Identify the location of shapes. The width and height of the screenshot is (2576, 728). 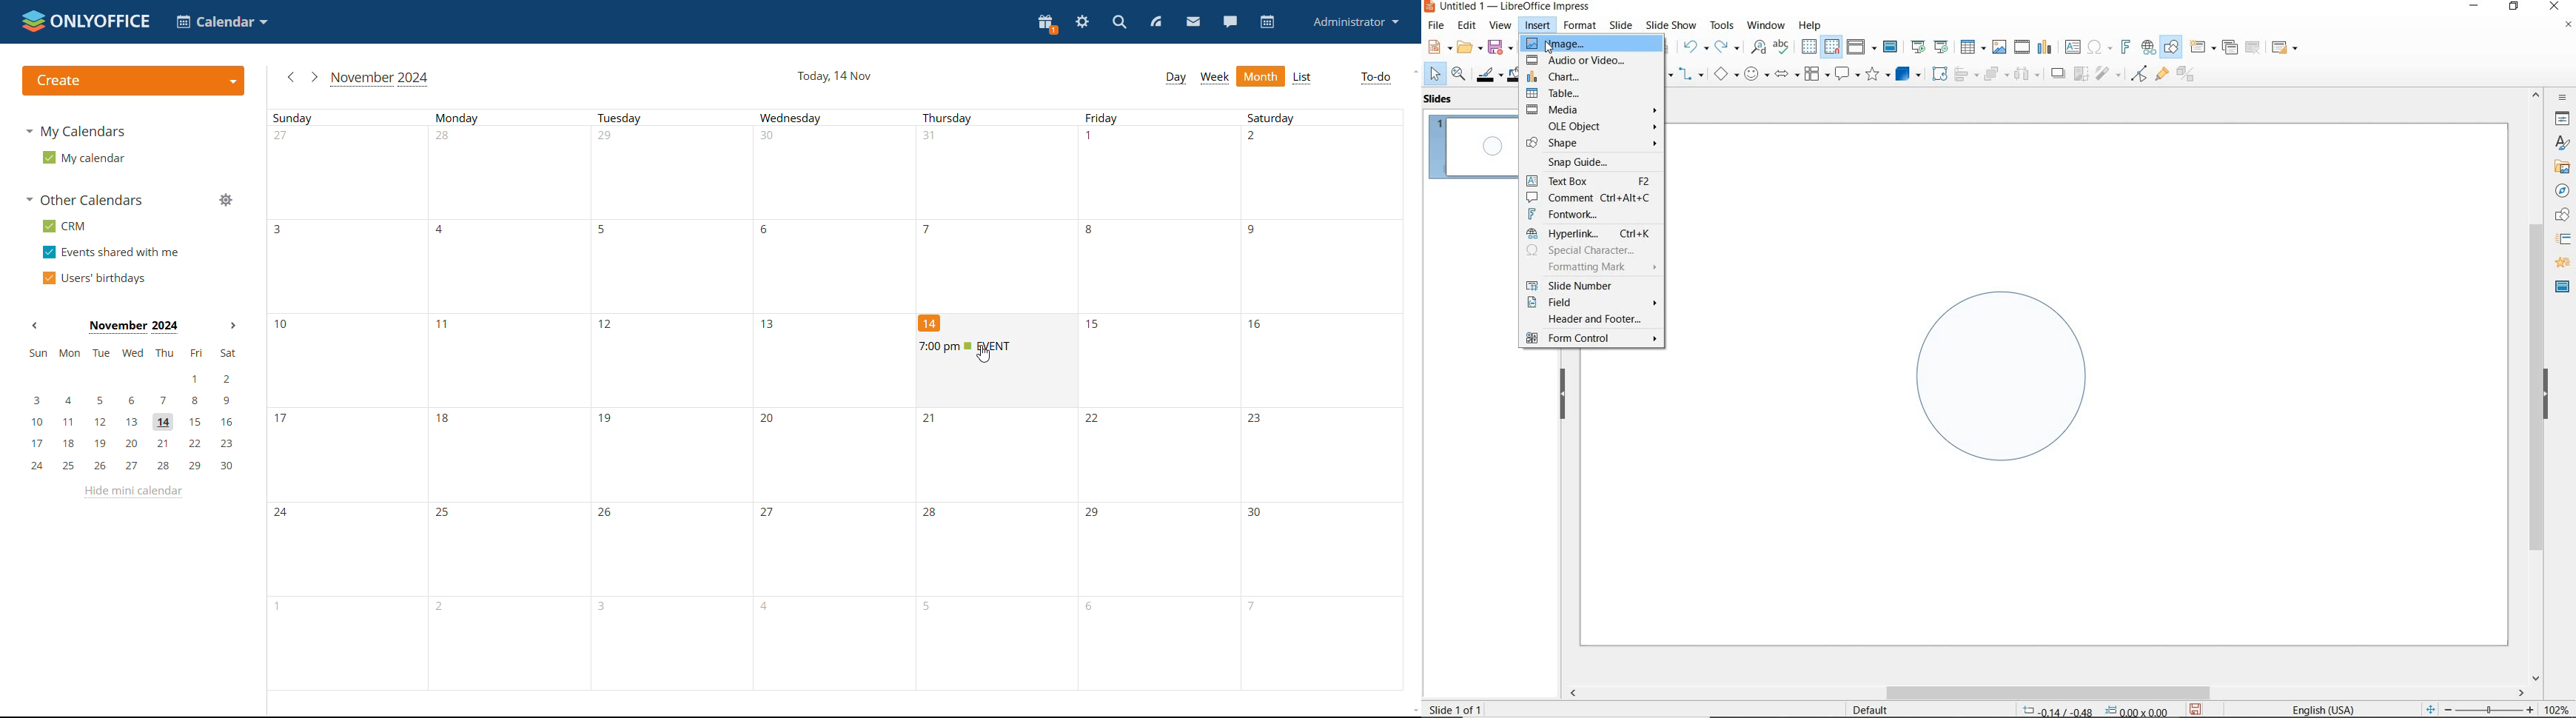
(2561, 215).